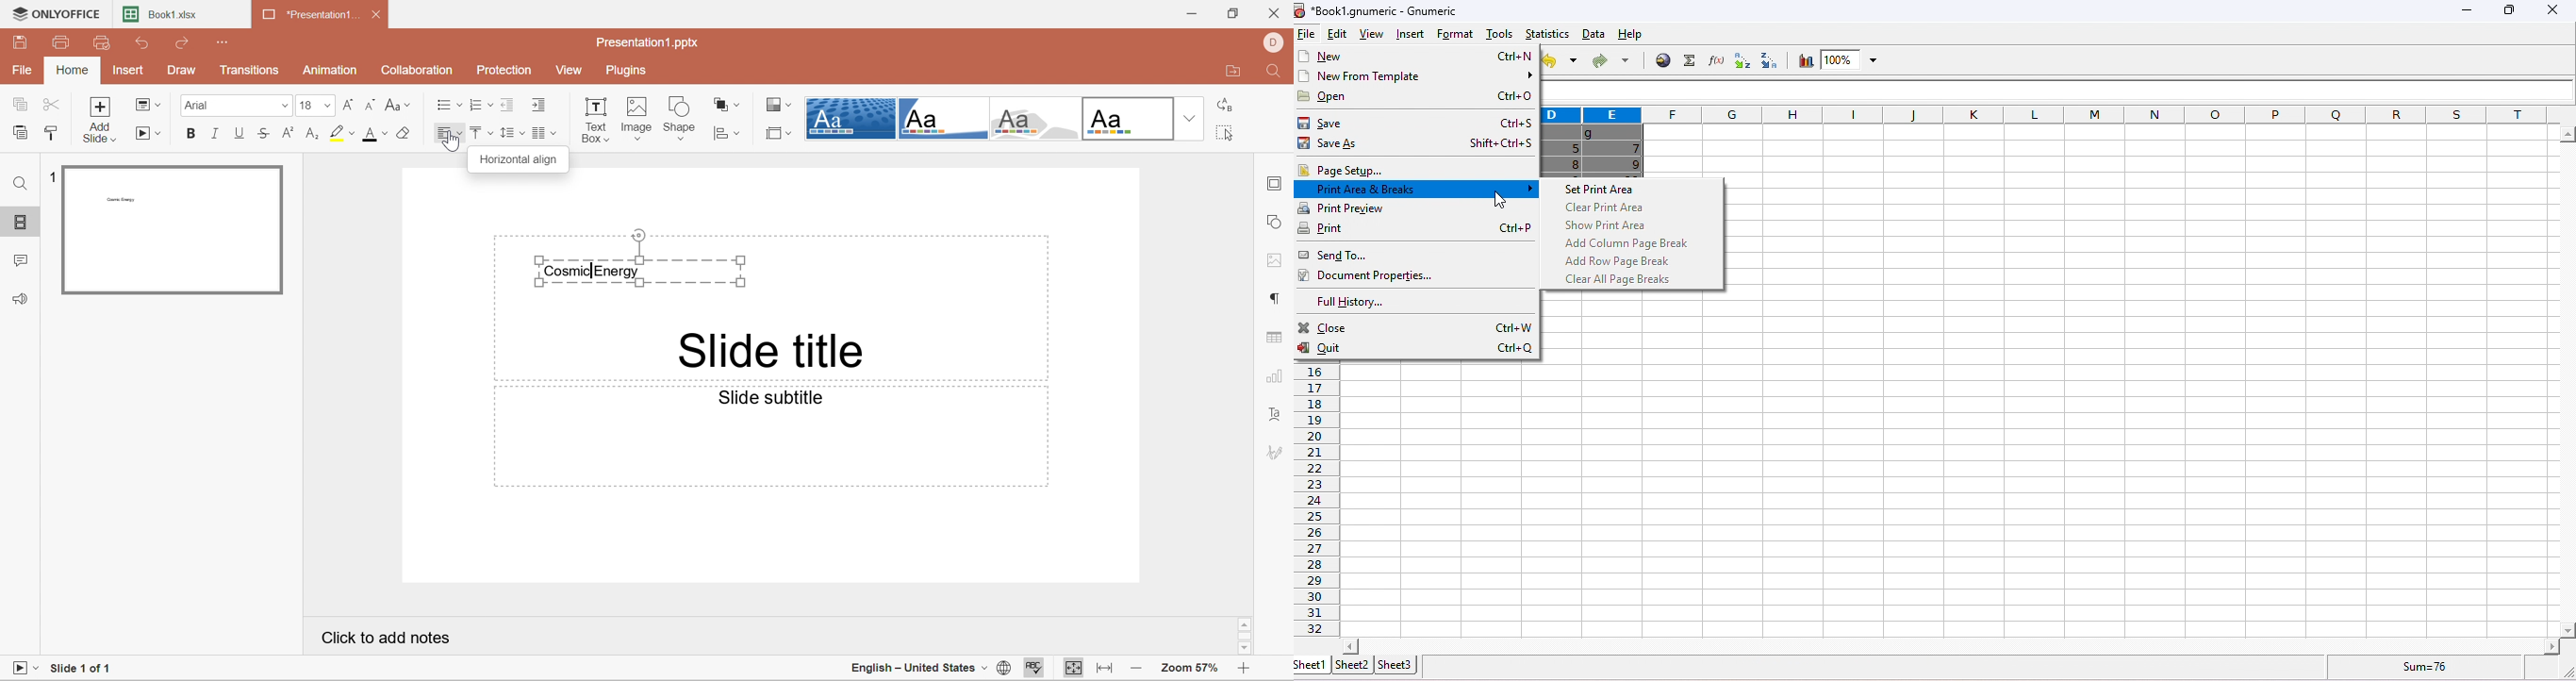 This screenshot has width=2576, height=700. I want to click on Bullets, so click(446, 105).